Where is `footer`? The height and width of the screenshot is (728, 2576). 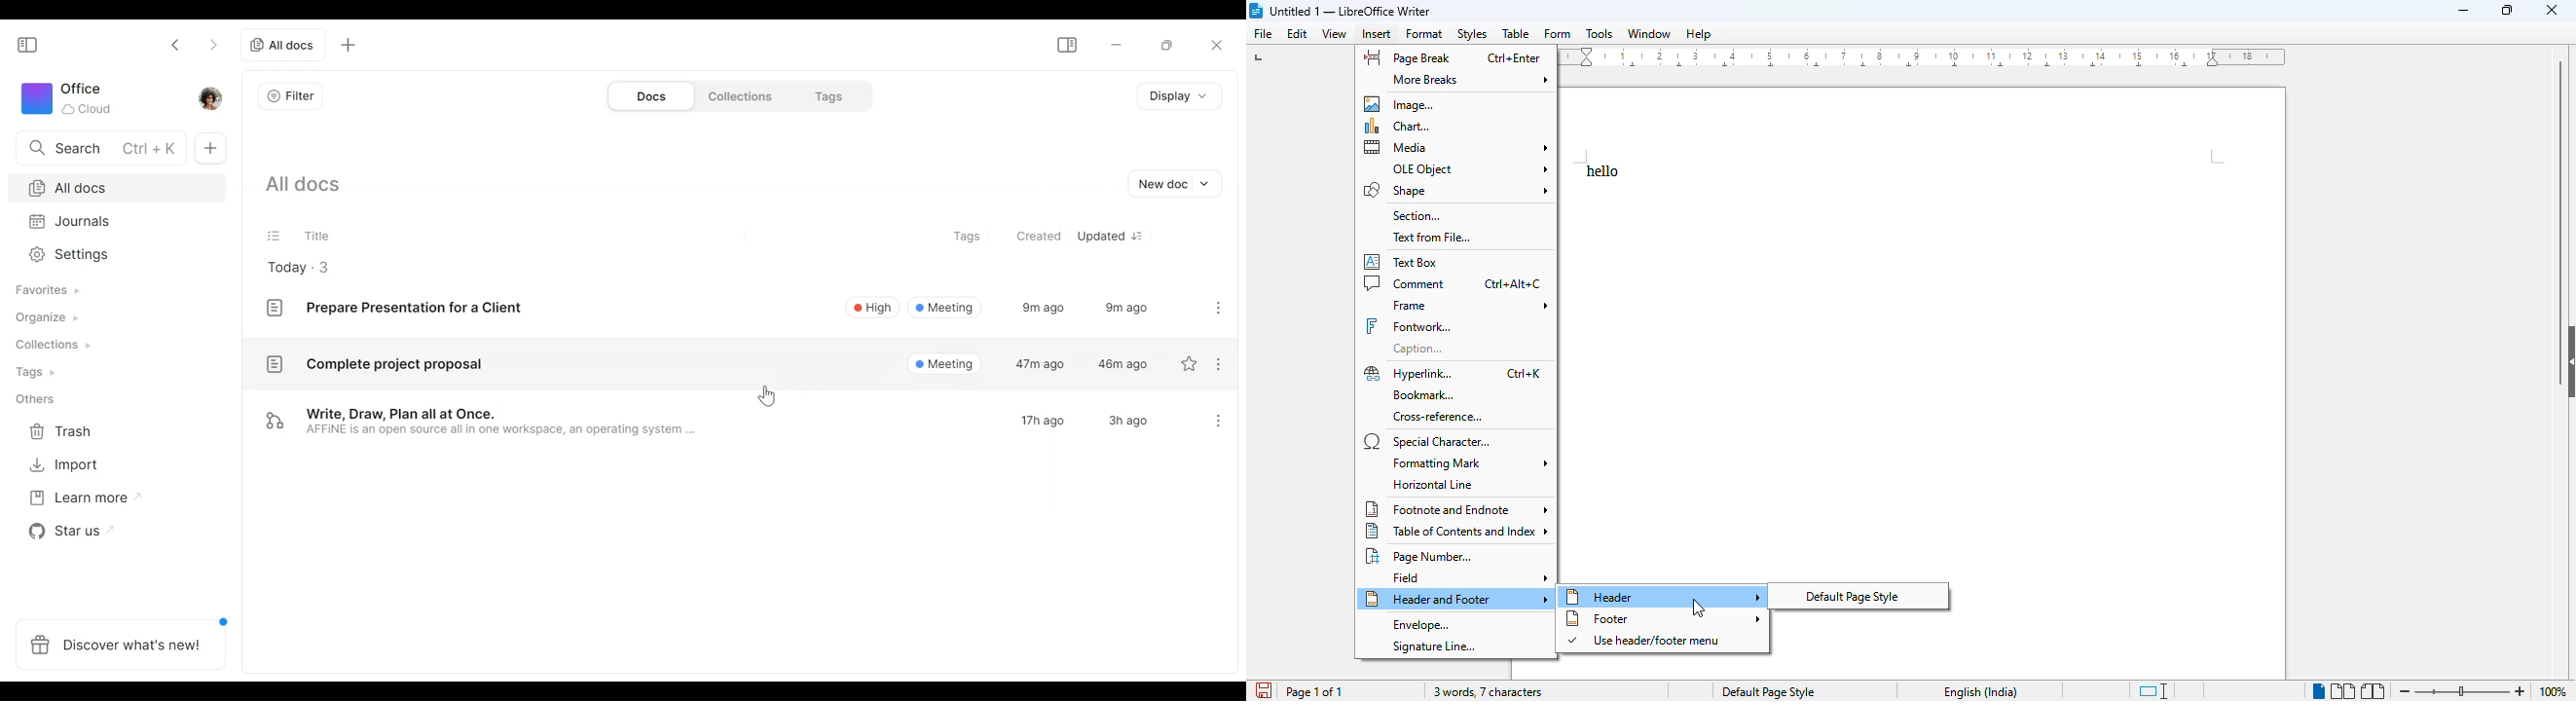 footer is located at coordinates (1665, 618).